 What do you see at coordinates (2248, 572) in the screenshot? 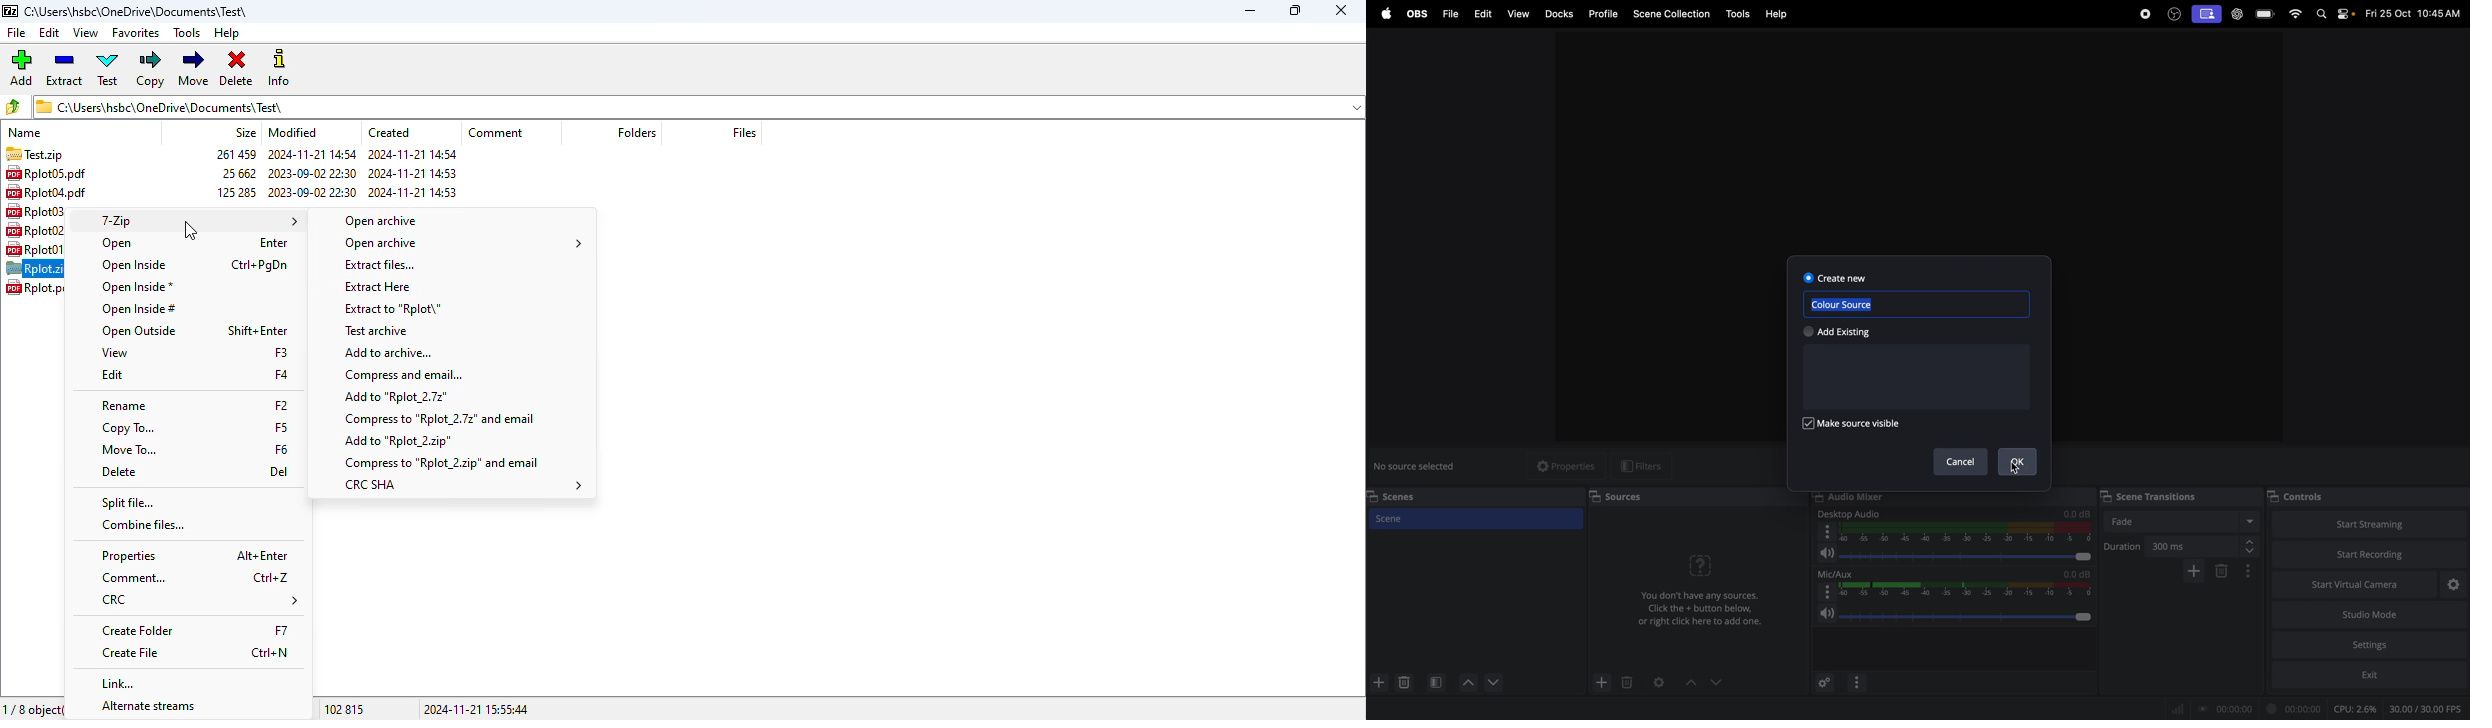
I see `transition properties` at bounding box center [2248, 572].